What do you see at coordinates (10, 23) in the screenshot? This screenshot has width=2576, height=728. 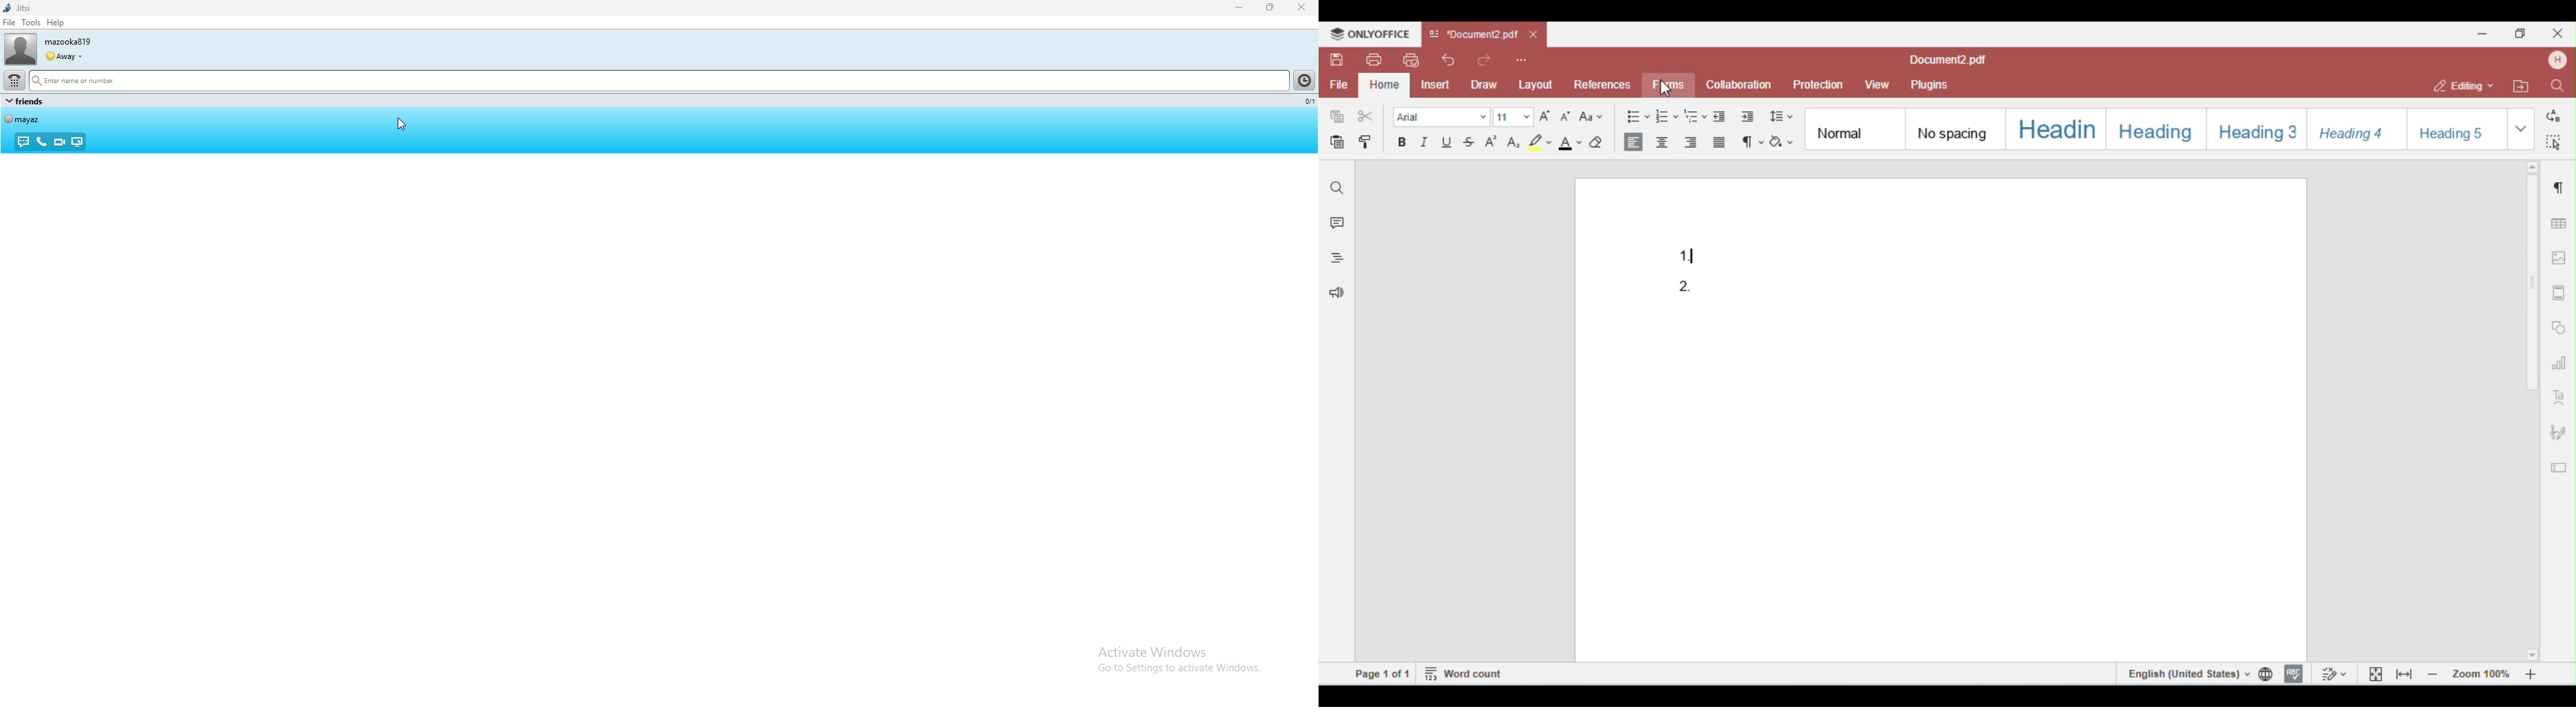 I see `file` at bounding box center [10, 23].